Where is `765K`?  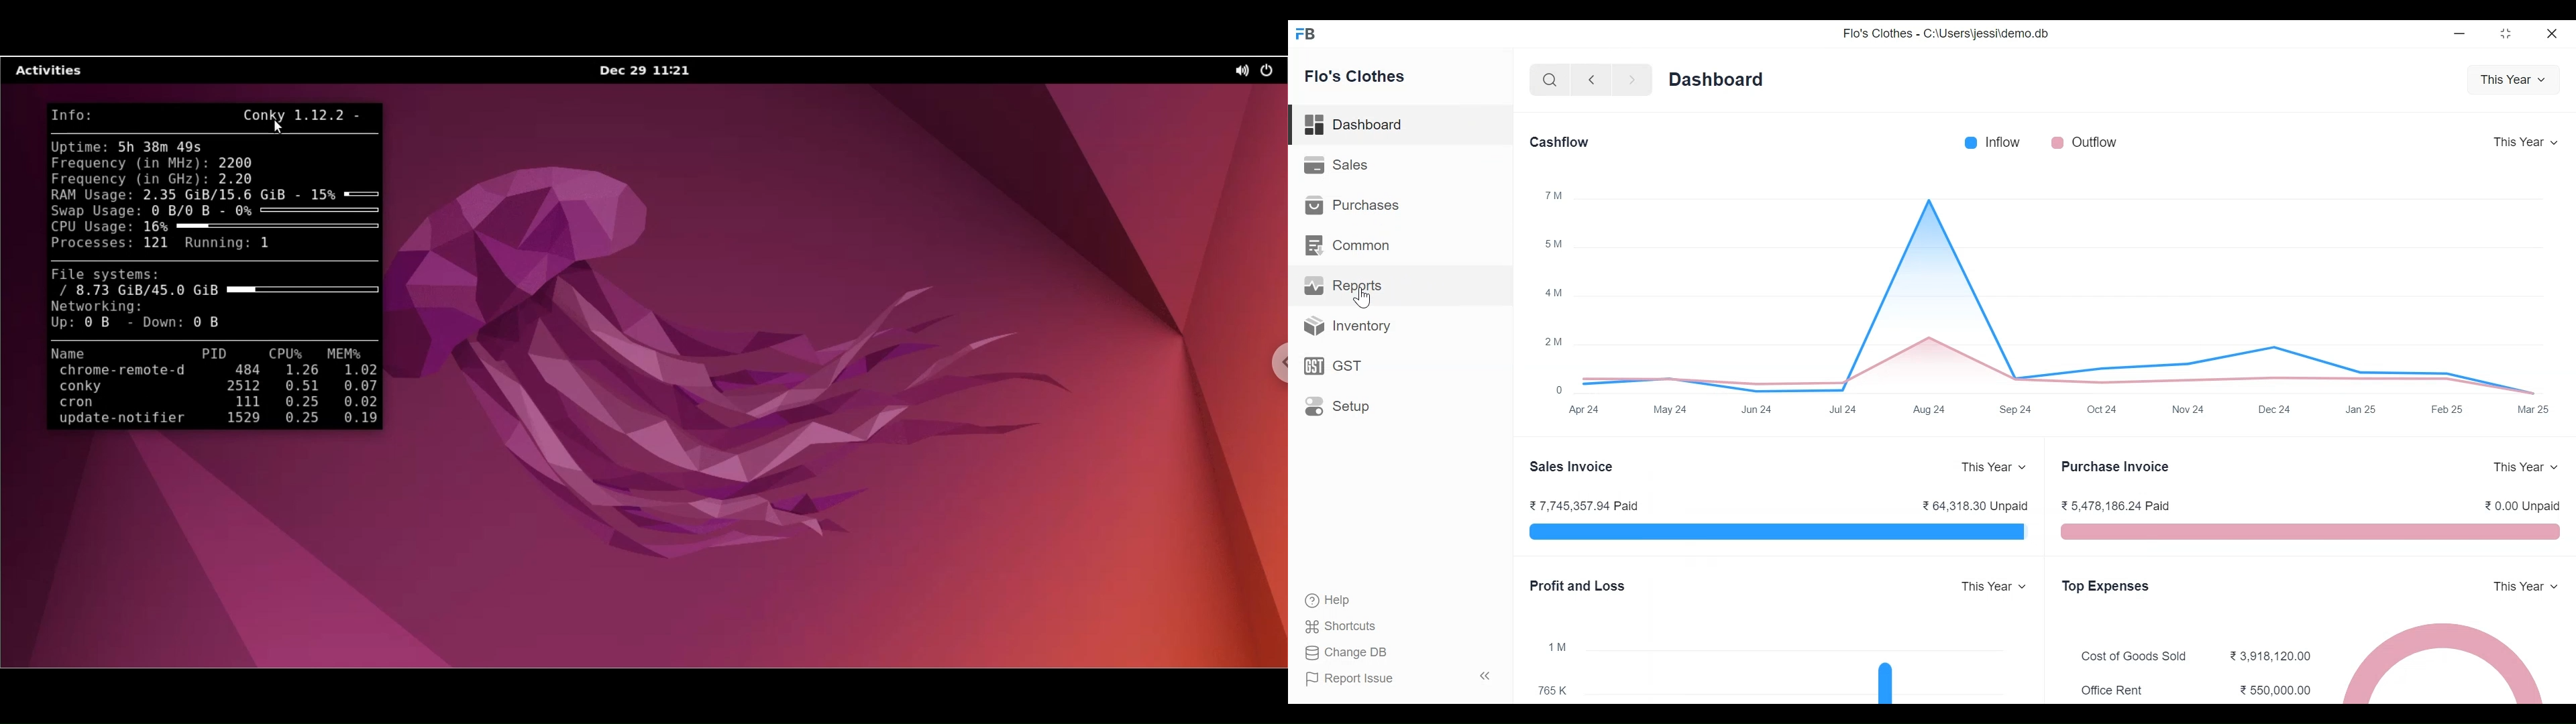 765K is located at coordinates (1552, 689).